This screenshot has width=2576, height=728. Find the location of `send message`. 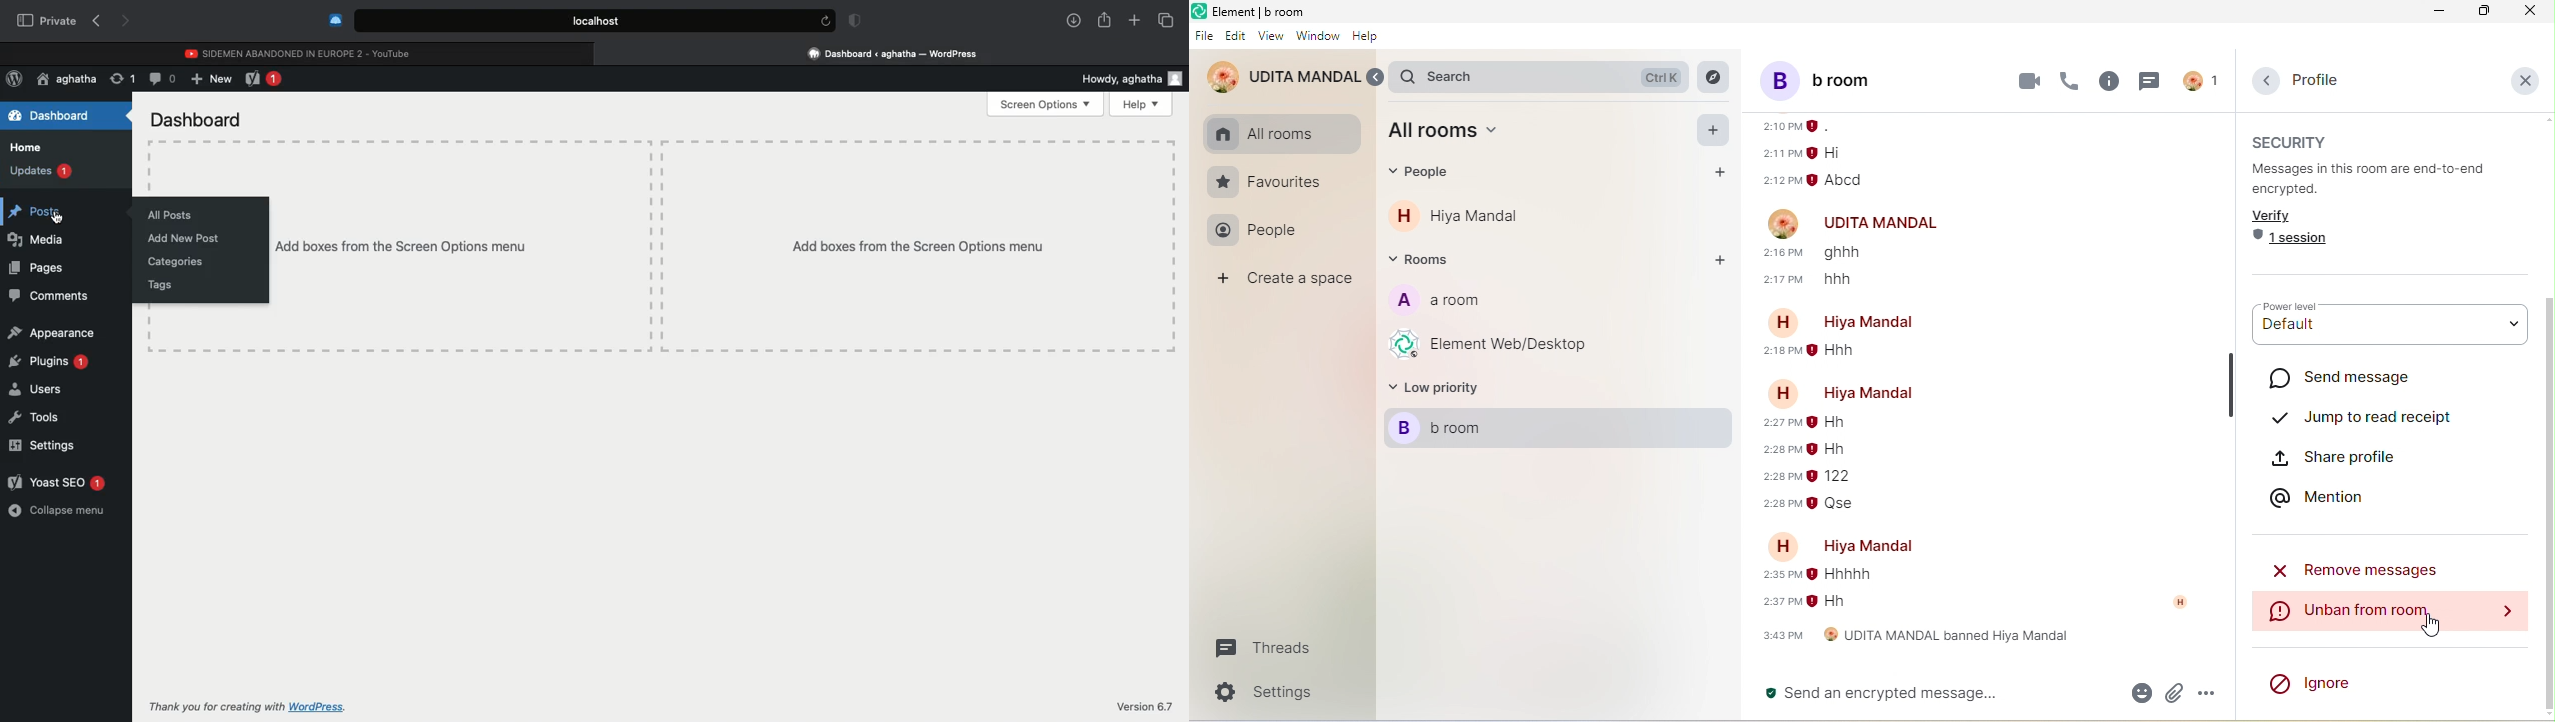

send message is located at coordinates (2357, 378).